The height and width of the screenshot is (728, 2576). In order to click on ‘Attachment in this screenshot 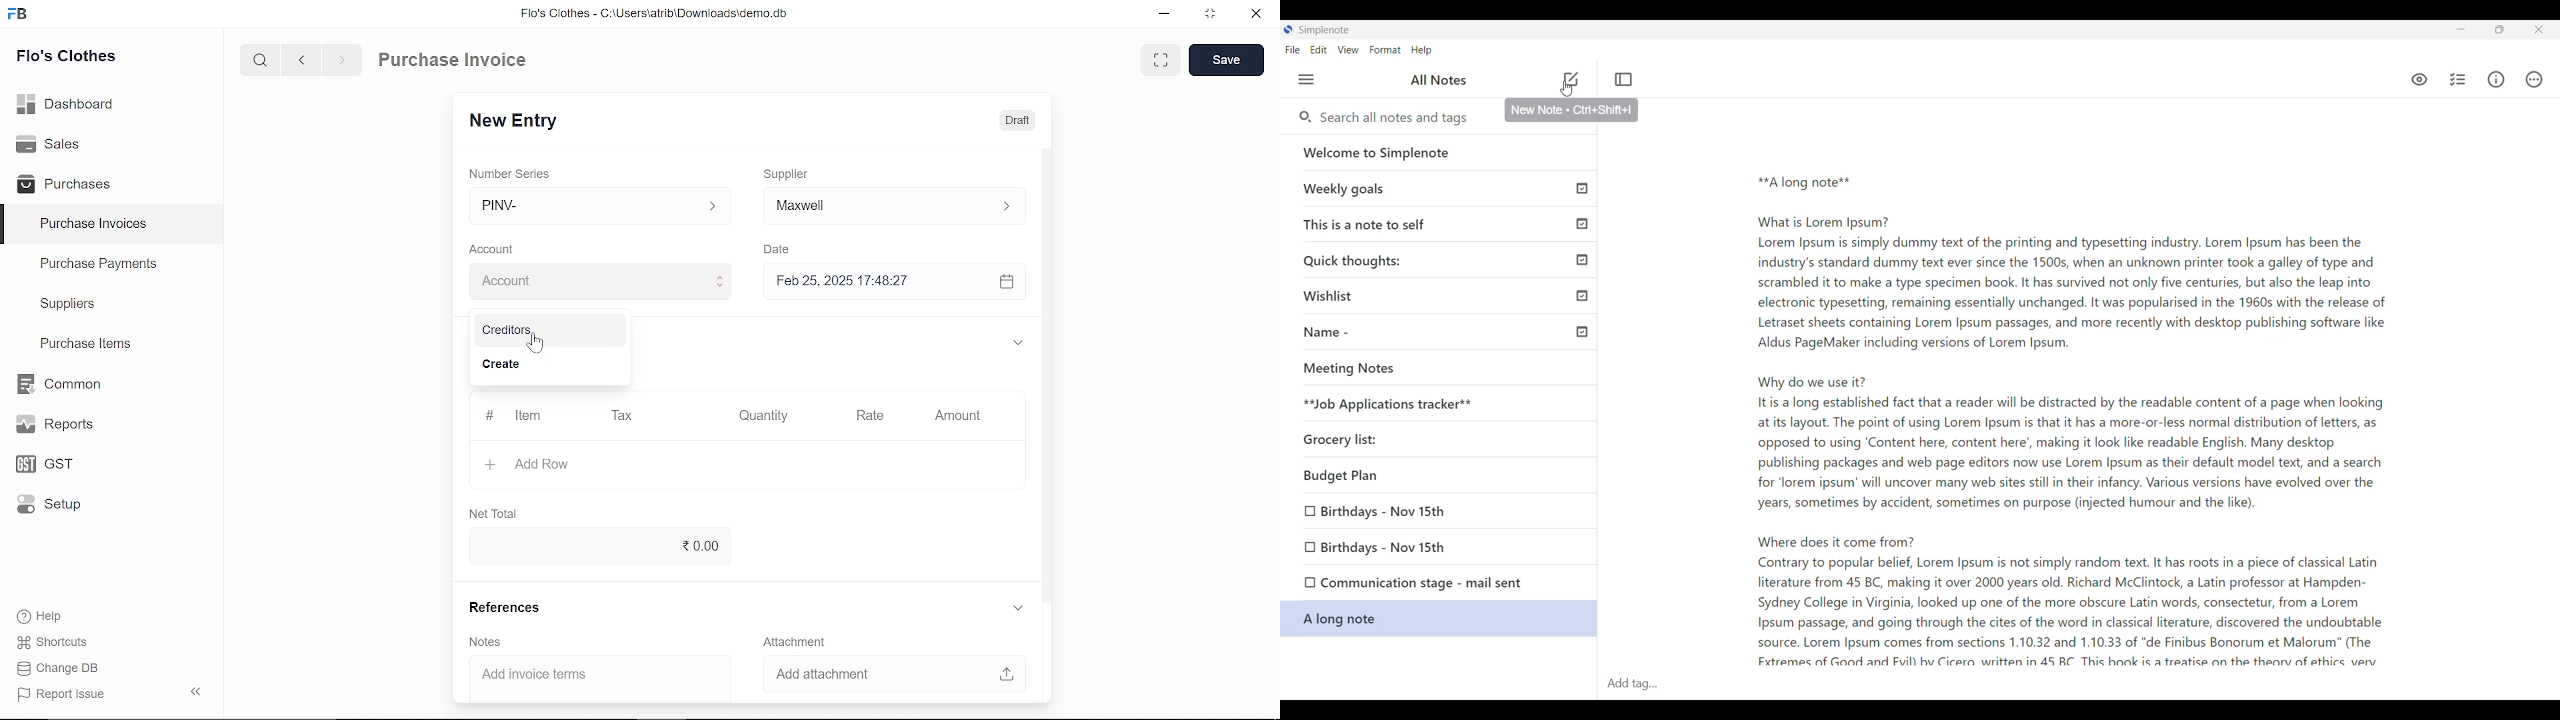, I will do `click(794, 641)`.